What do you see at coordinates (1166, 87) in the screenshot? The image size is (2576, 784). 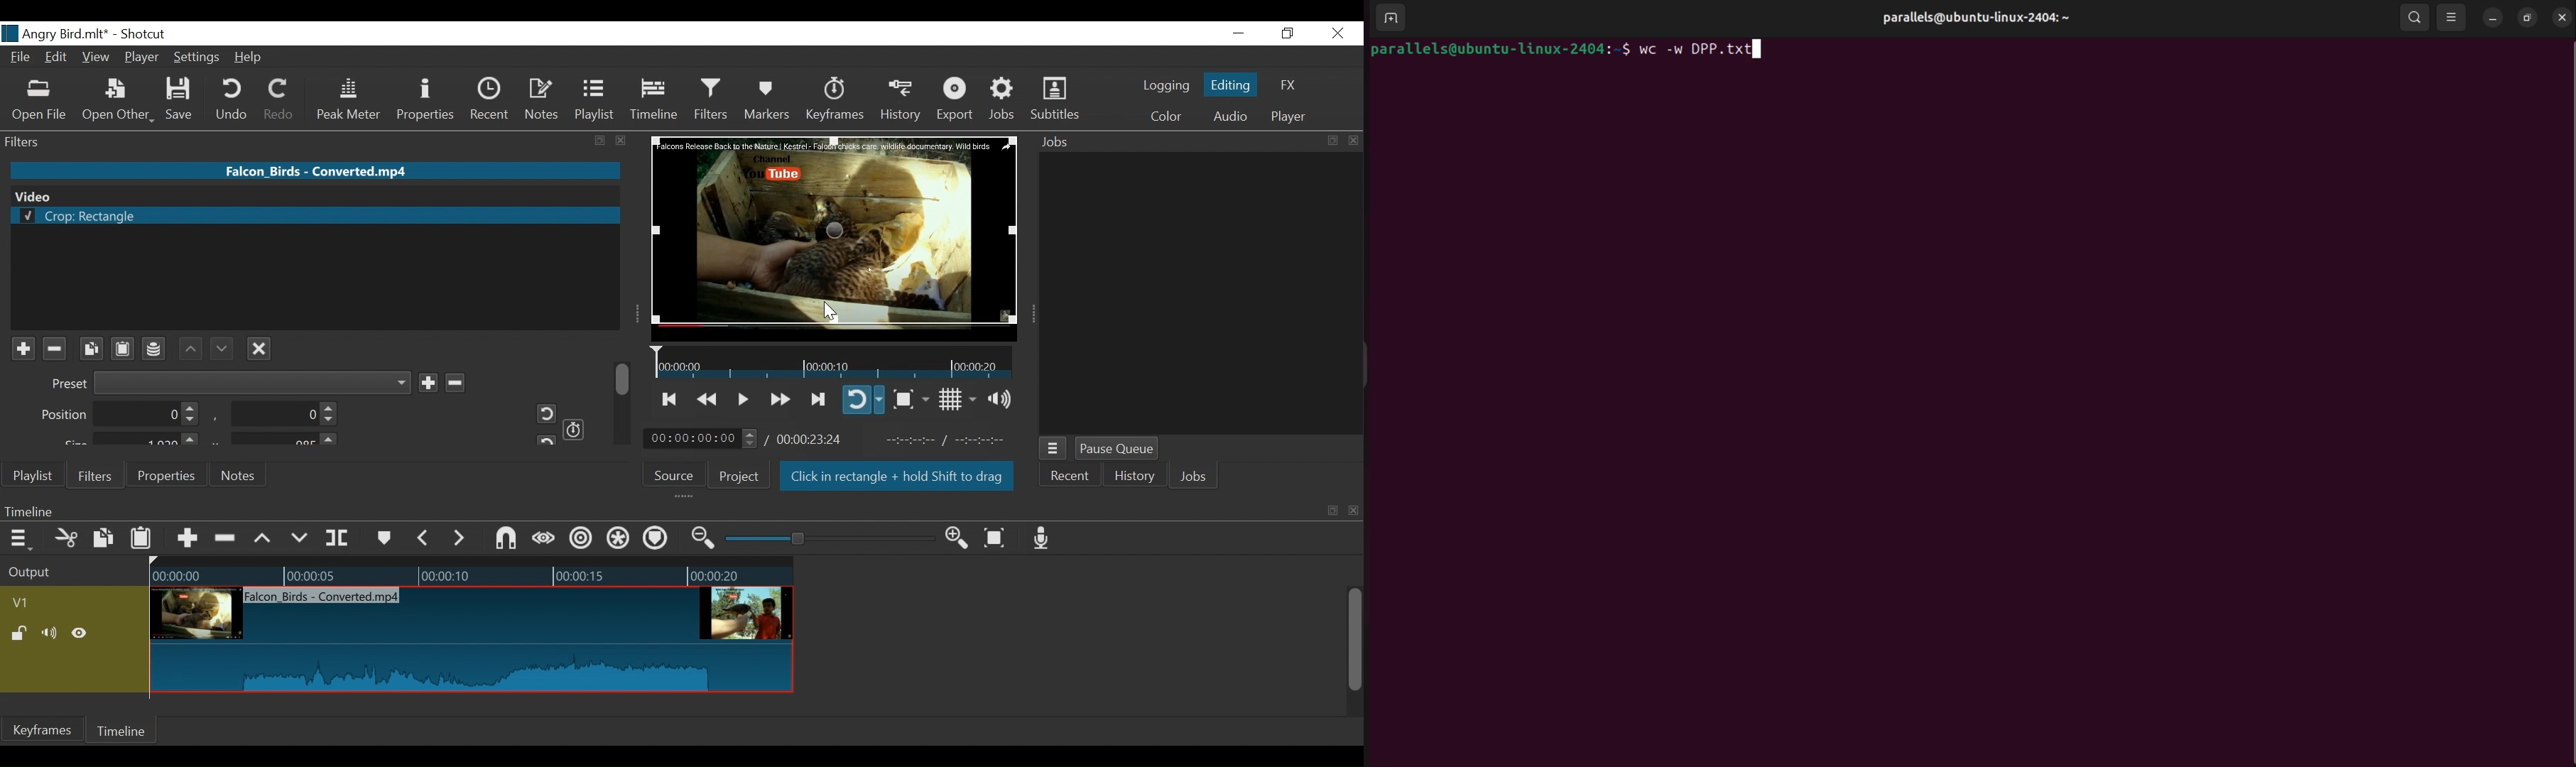 I see `logging` at bounding box center [1166, 87].